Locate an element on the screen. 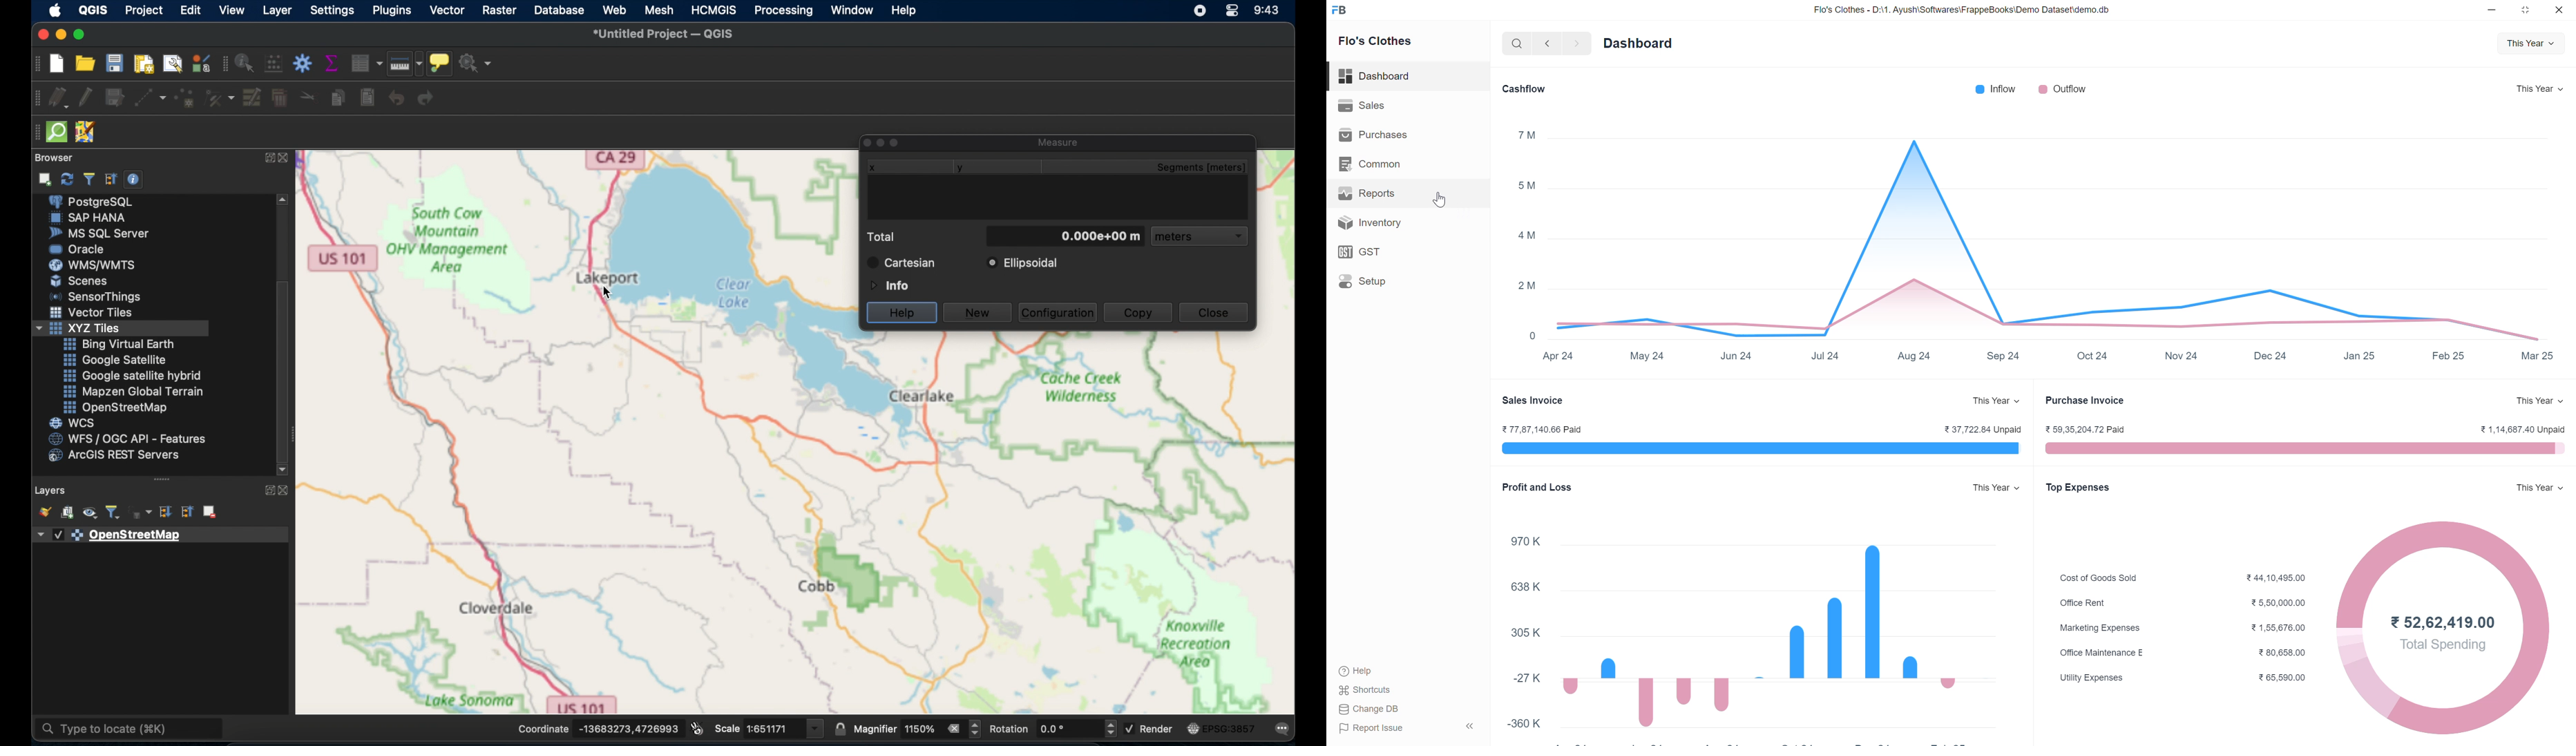 The width and height of the screenshot is (2576, 756). QGIS is located at coordinates (93, 10).